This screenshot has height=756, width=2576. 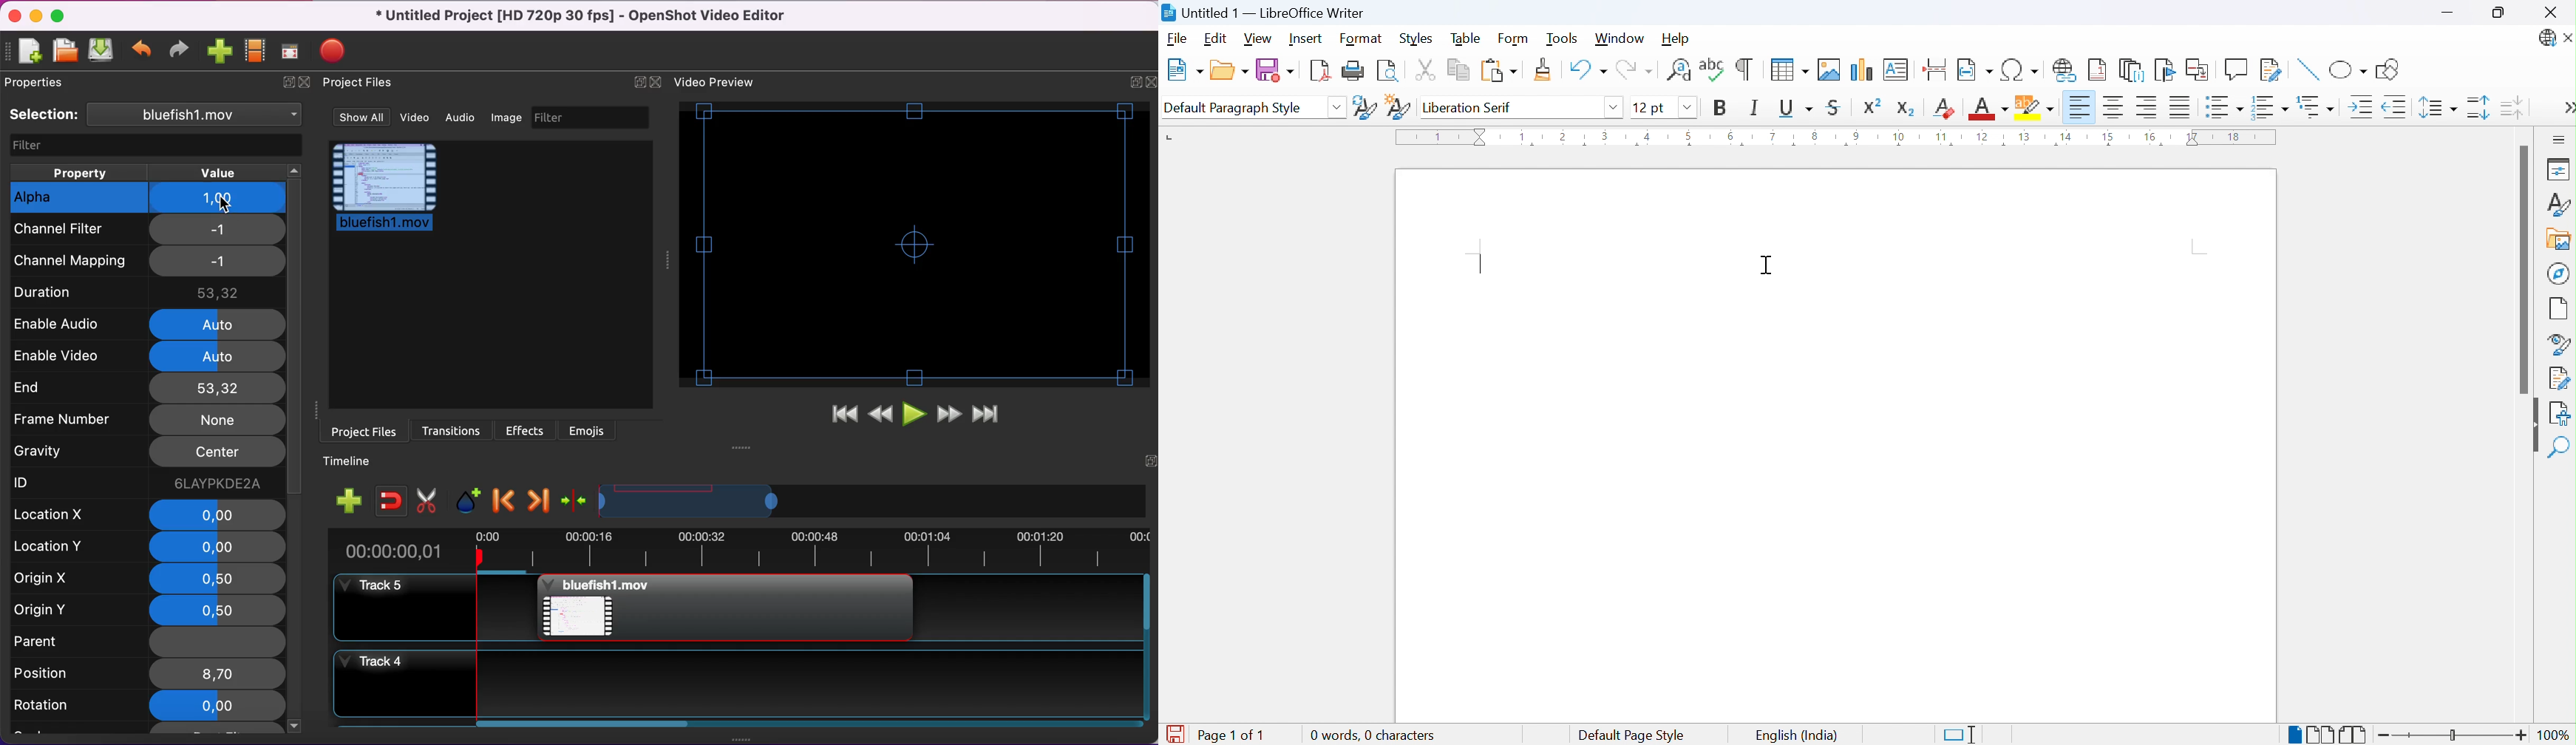 What do you see at coordinates (1545, 69) in the screenshot?
I see `Clone formatting` at bounding box center [1545, 69].